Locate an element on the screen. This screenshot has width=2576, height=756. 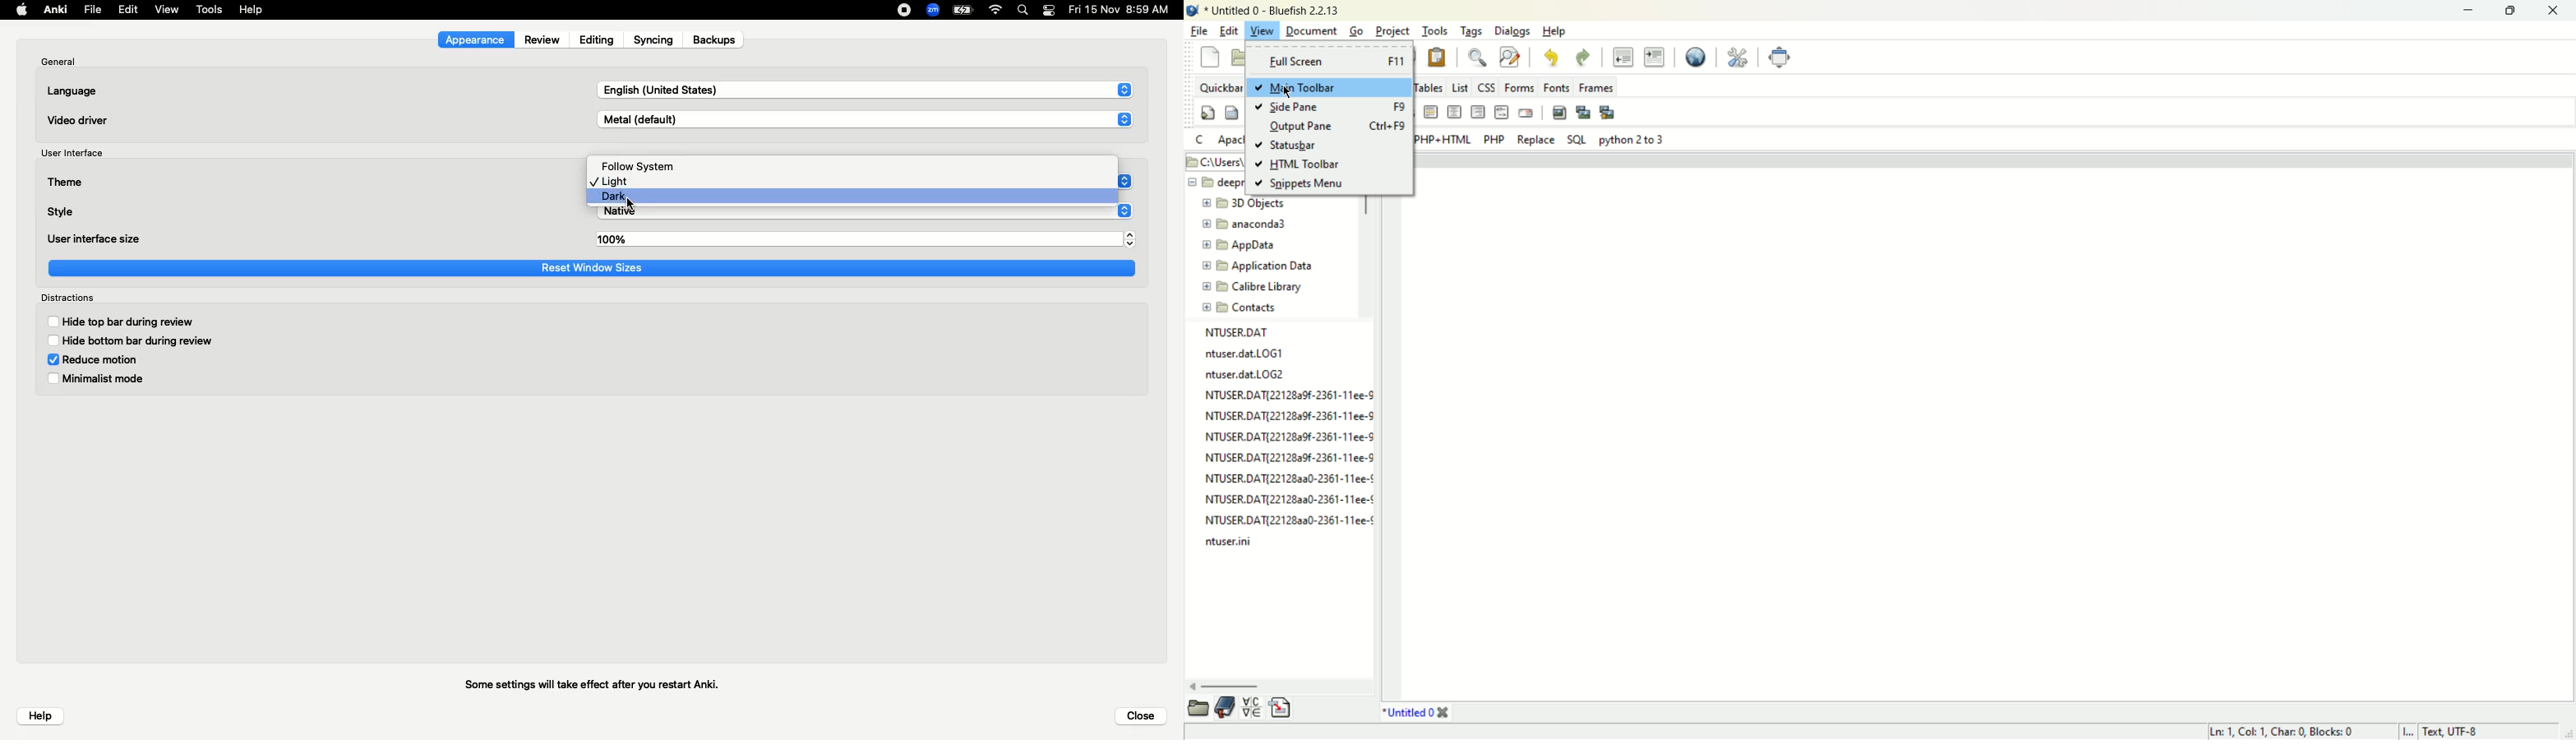
title is located at coordinates (1416, 713).